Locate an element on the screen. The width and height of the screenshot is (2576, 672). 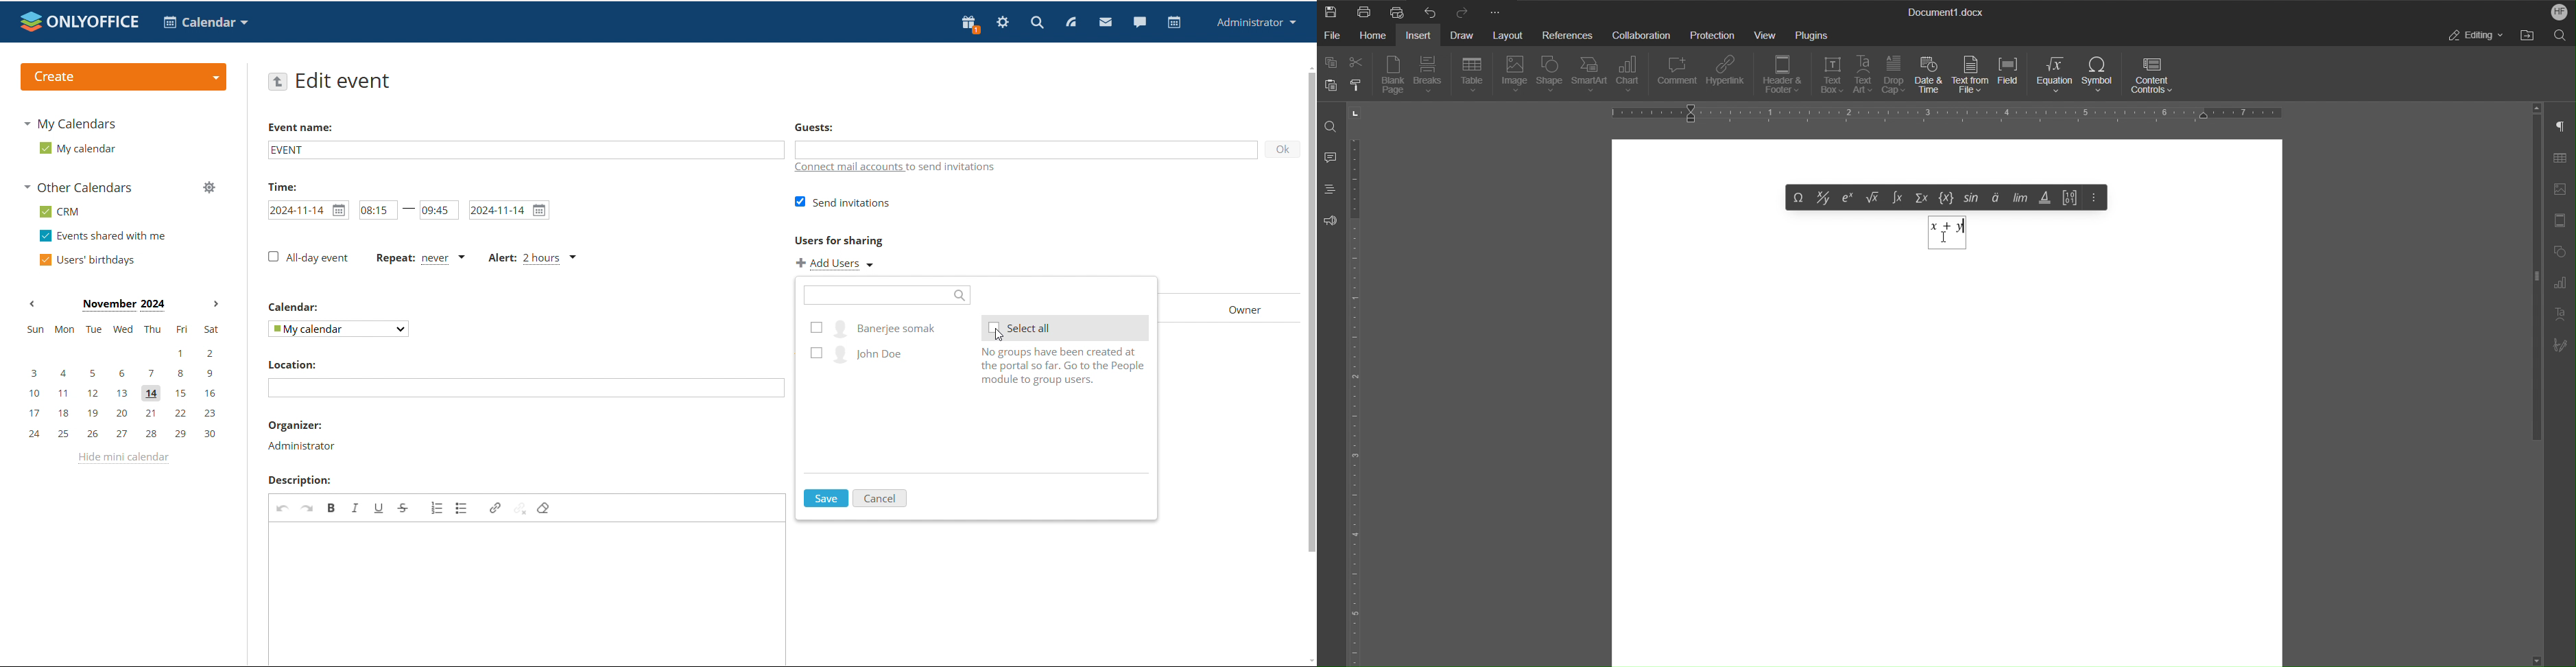
logo is located at coordinates (80, 21).